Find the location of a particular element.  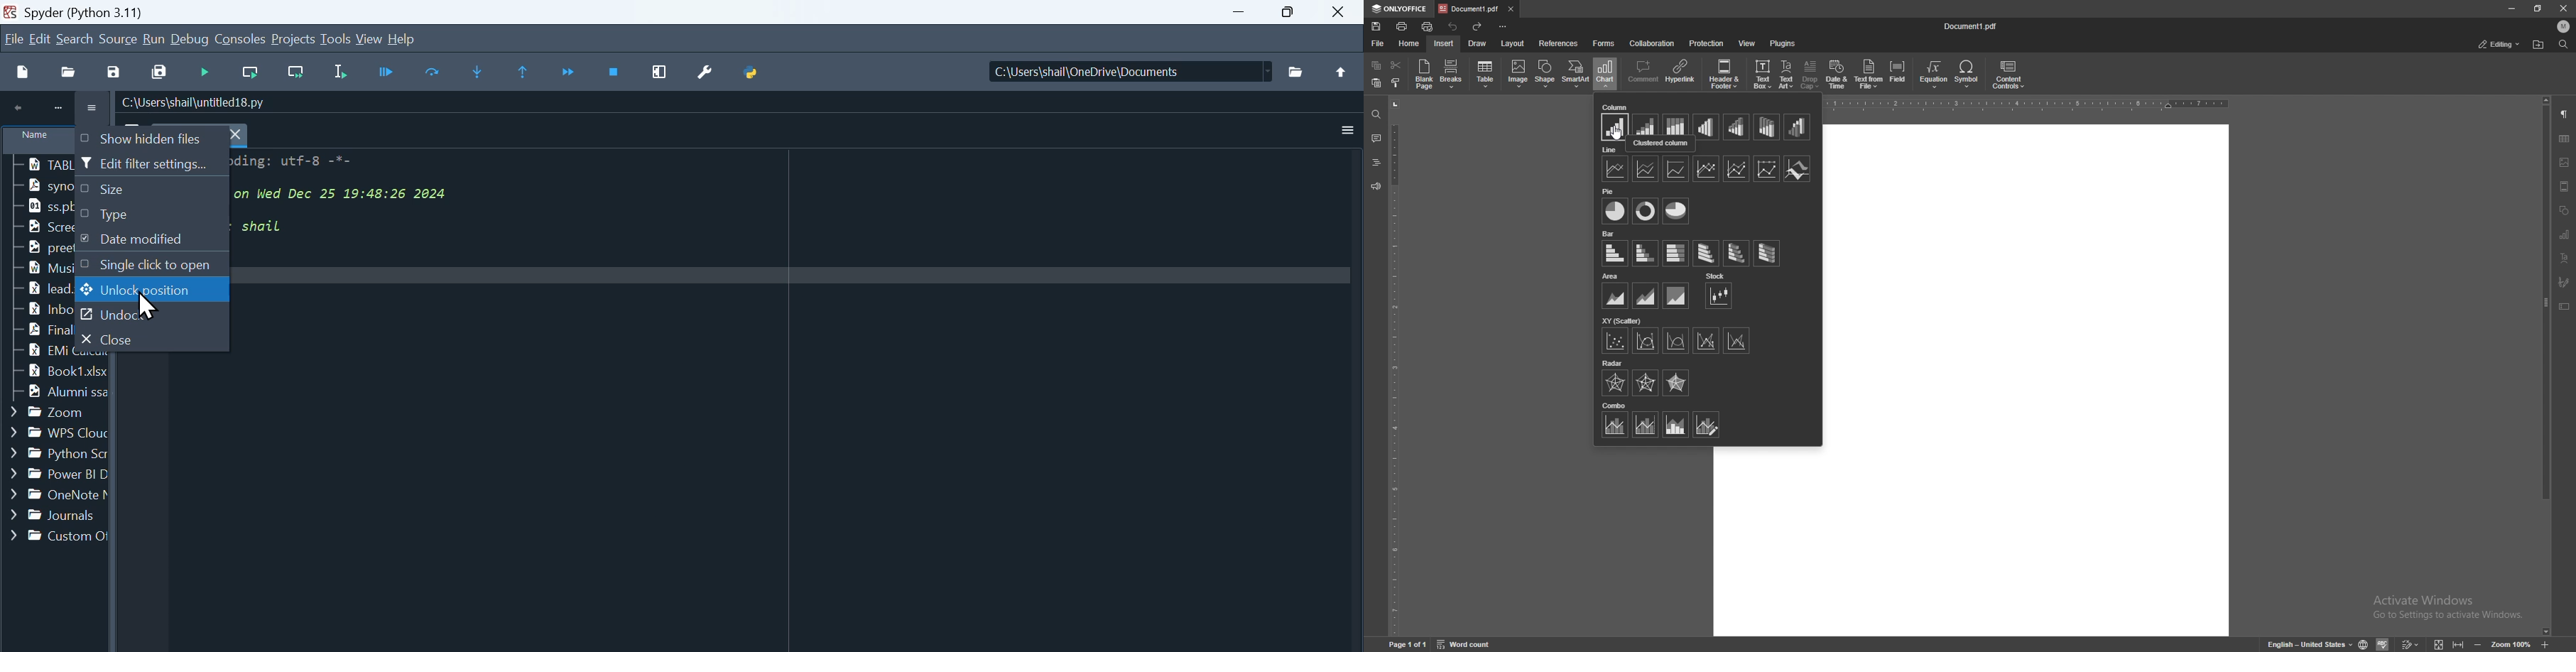

Book1.xIsx.. is located at coordinates (55, 371).